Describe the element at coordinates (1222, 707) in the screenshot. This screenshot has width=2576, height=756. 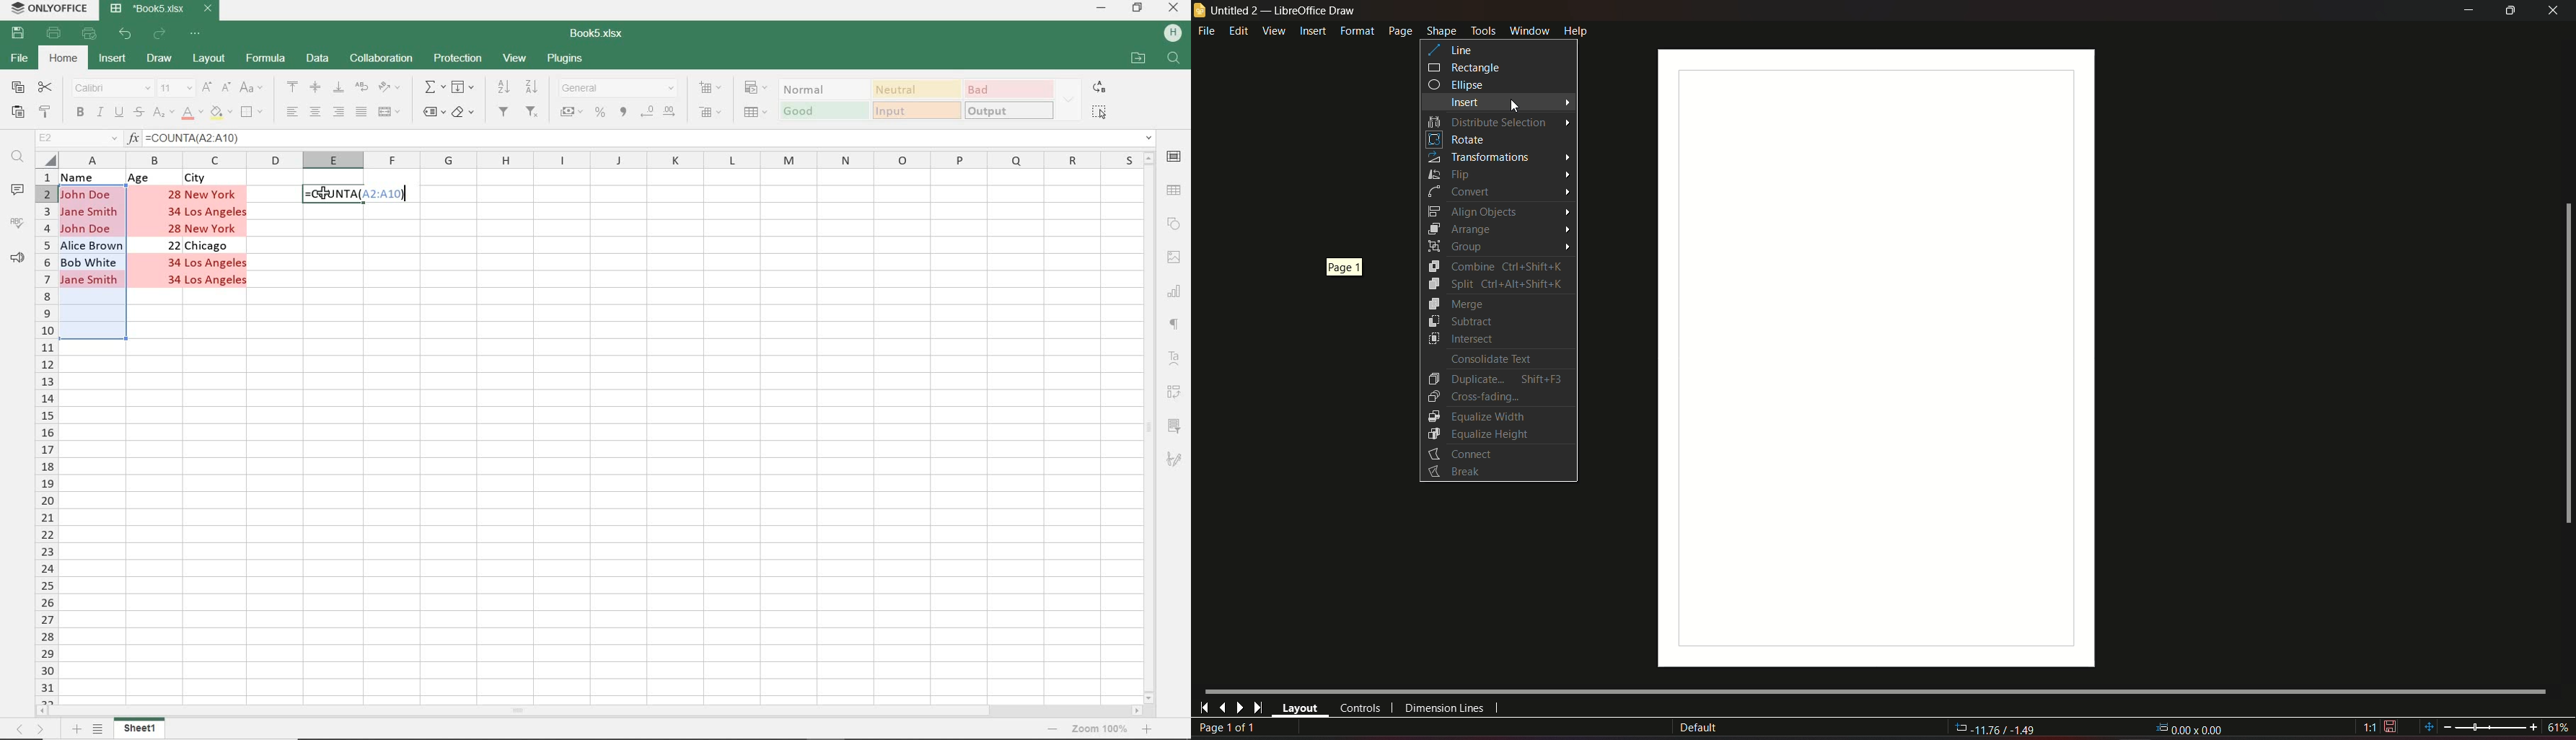
I see `last page` at that location.